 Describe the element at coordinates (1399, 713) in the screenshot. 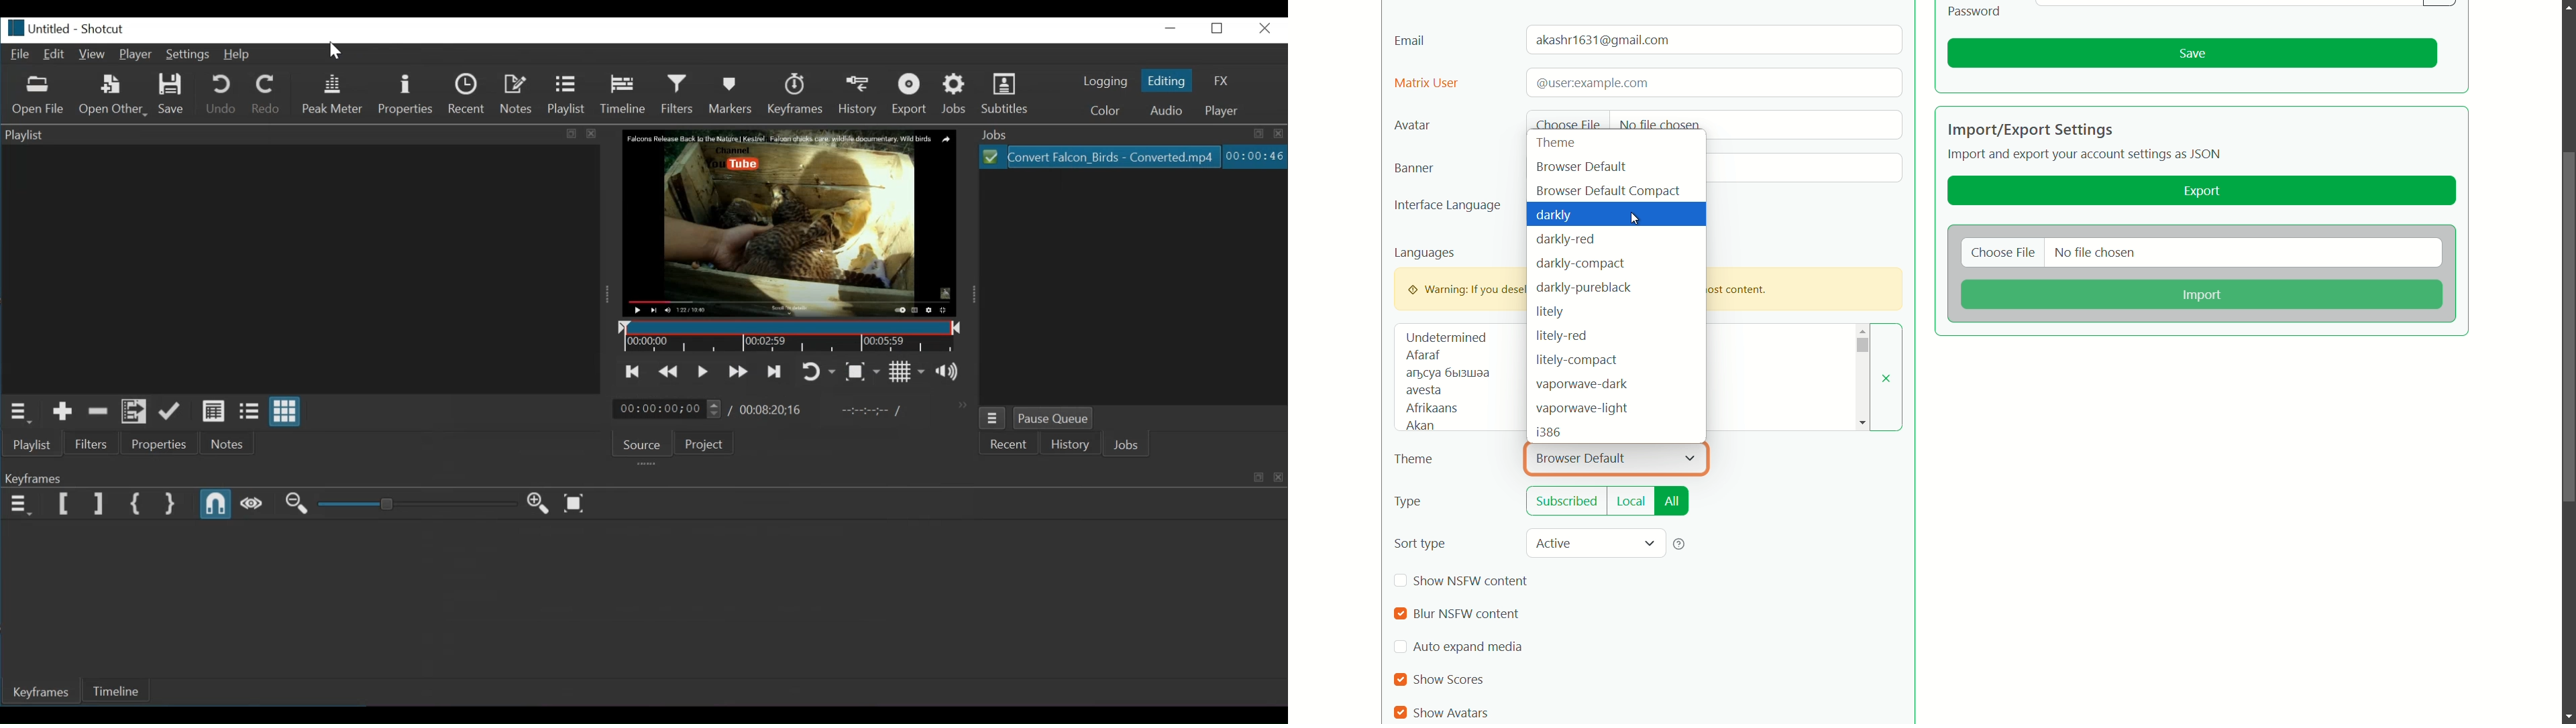

I see `checkbox` at that location.